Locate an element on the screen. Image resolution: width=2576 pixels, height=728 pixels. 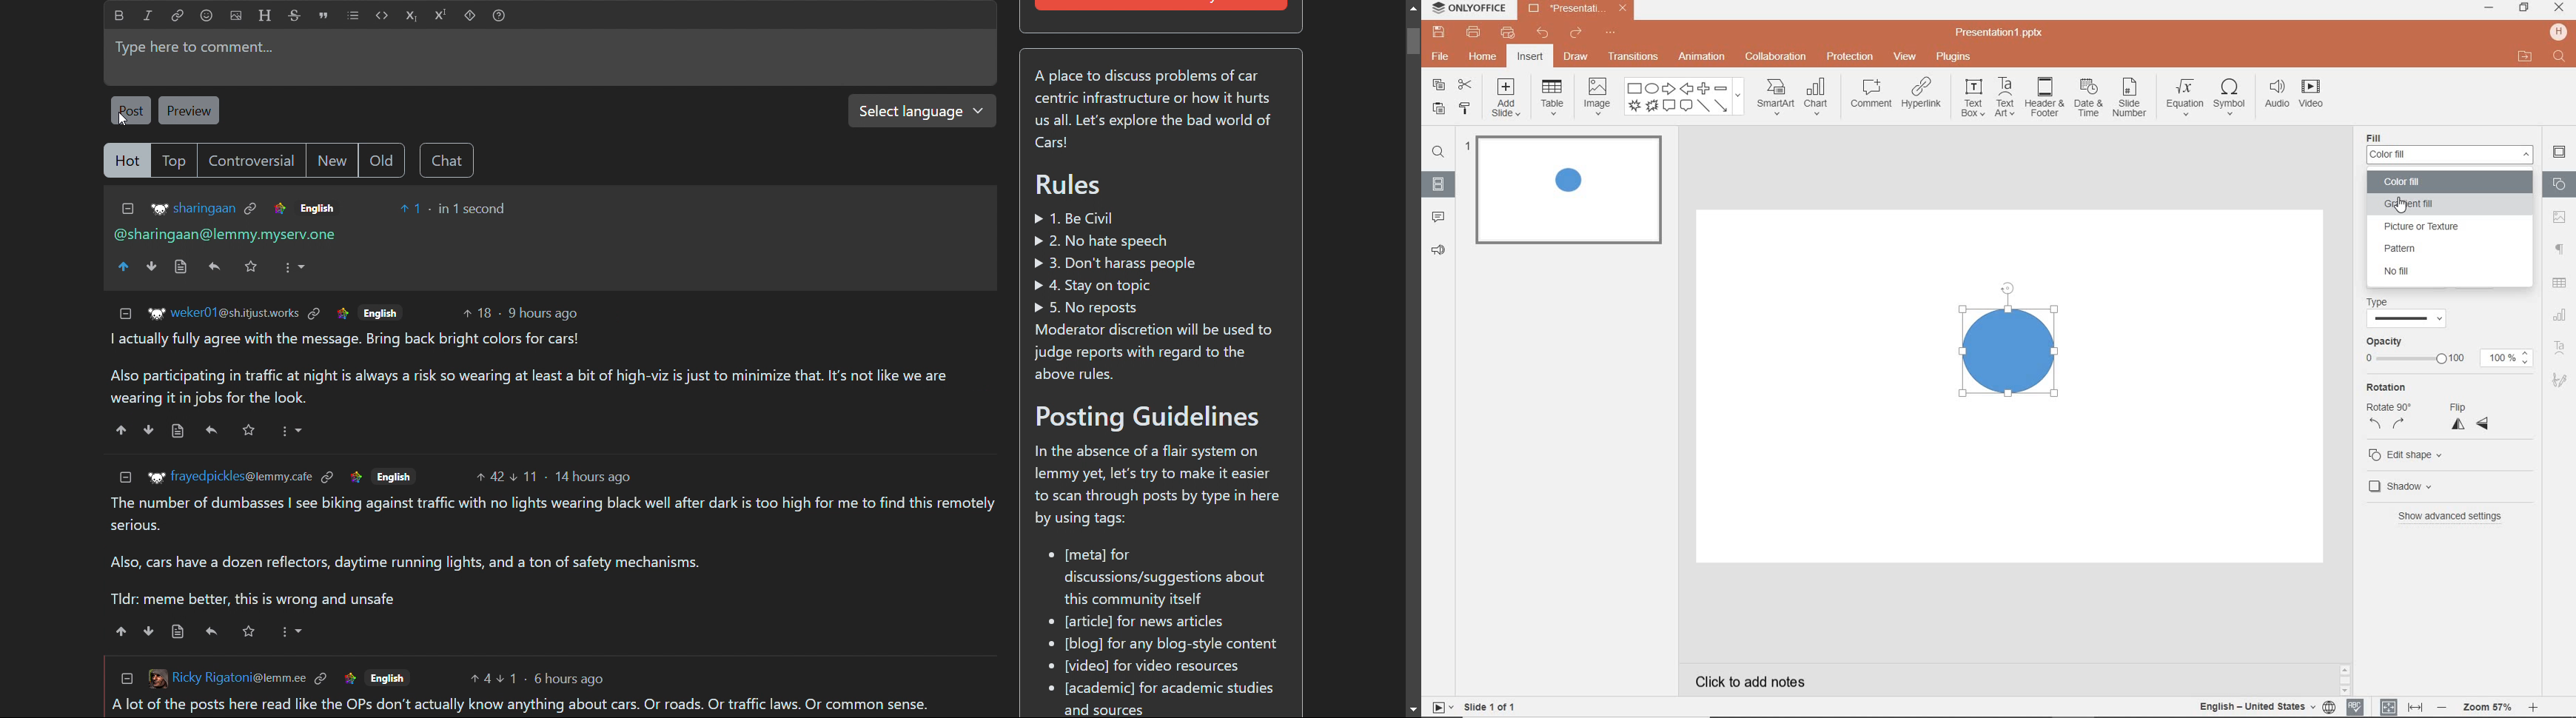
plugins is located at coordinates (1955, 58).